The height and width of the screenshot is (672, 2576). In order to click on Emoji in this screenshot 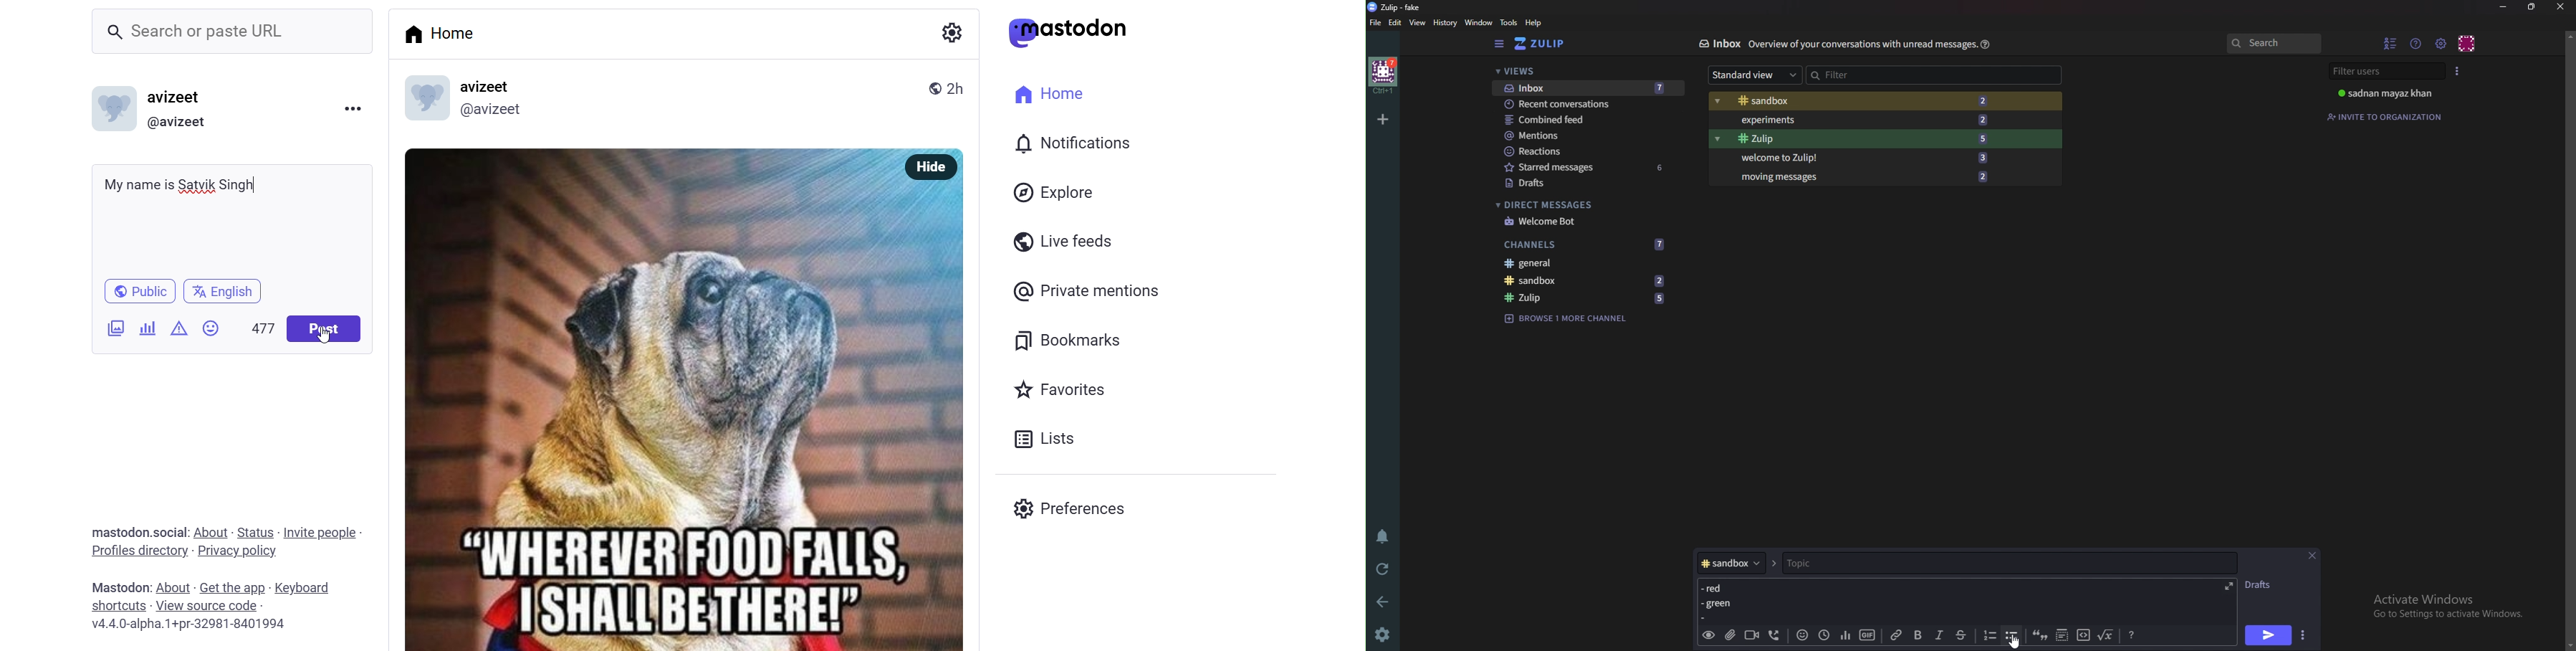, I will do `click(1803, 634)`.